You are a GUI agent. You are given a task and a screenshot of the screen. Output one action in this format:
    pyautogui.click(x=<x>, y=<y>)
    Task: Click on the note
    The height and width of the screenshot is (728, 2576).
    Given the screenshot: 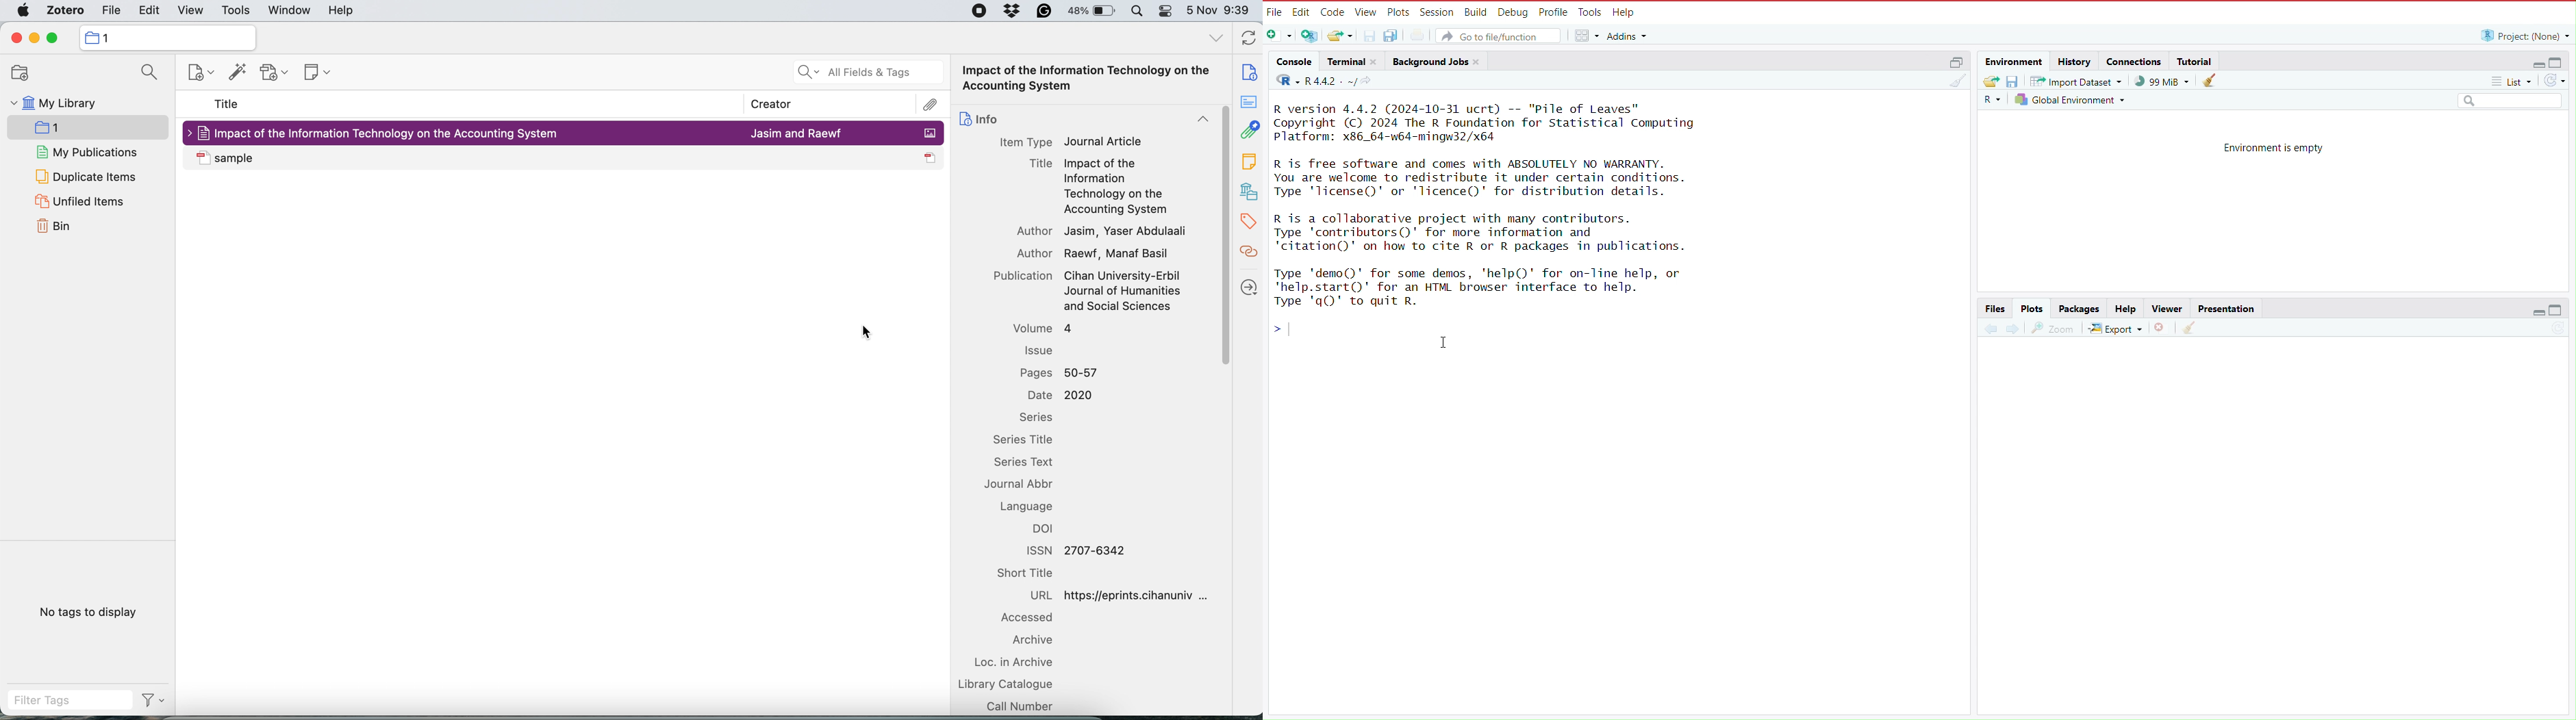 What is the action you would take?
    pyautogui.click(x=1249, y=161)
    